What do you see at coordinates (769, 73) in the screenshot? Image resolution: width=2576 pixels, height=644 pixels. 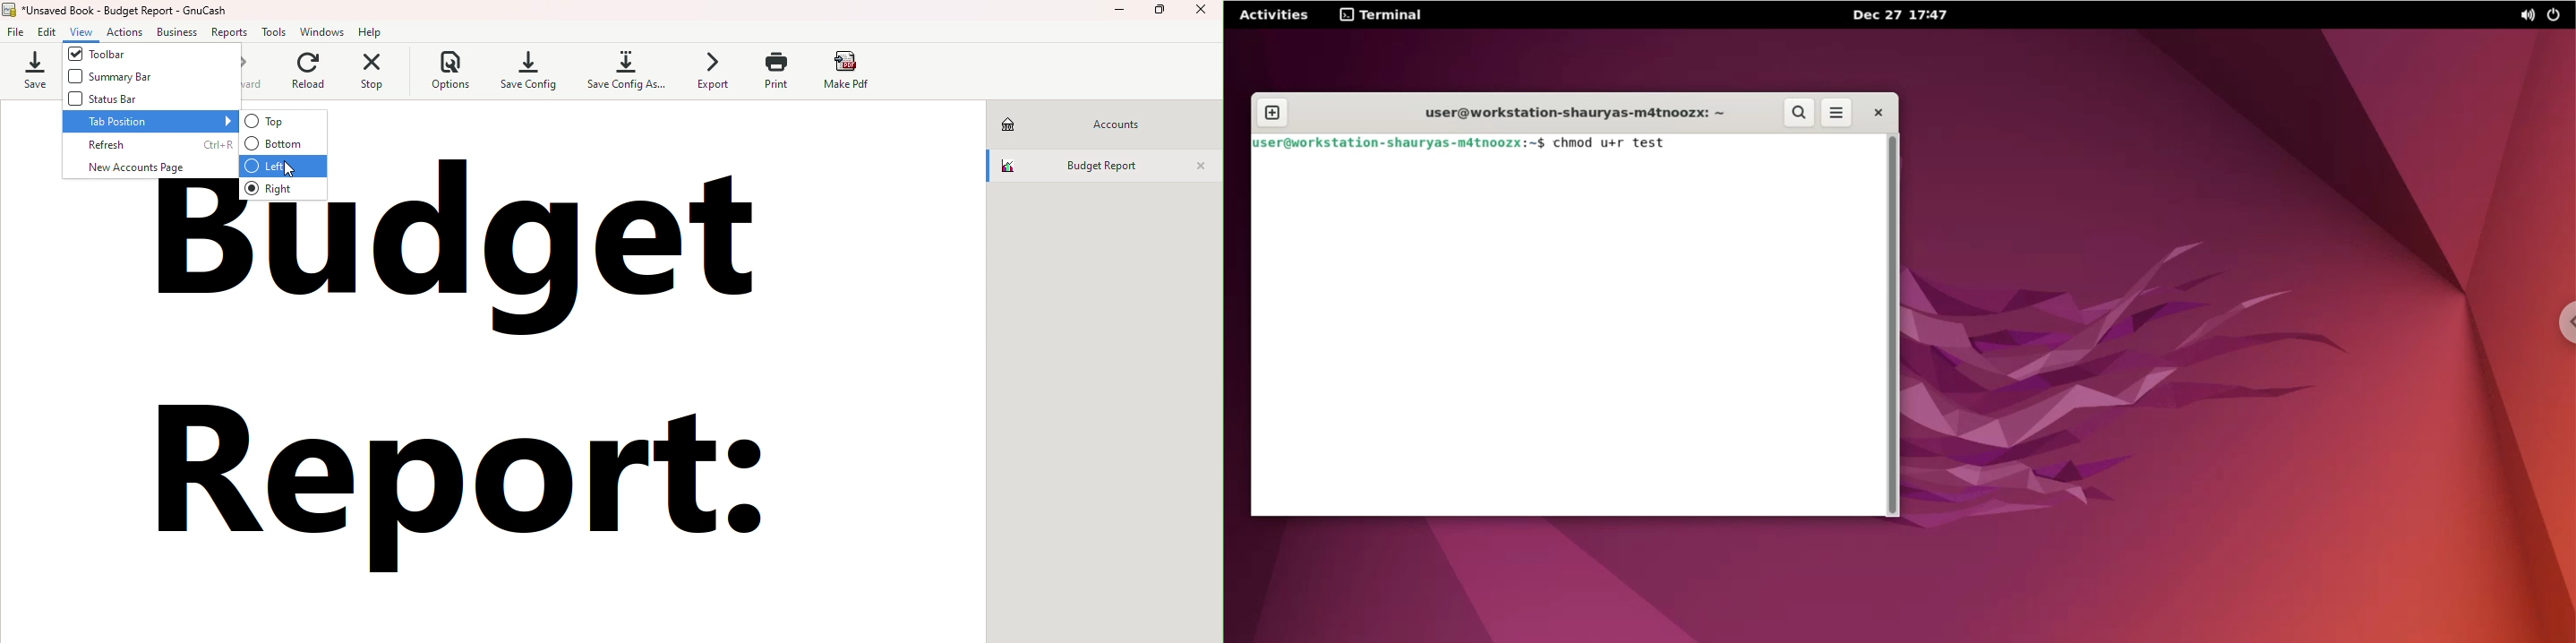 I see `Print` at bounding box center [769, 73].